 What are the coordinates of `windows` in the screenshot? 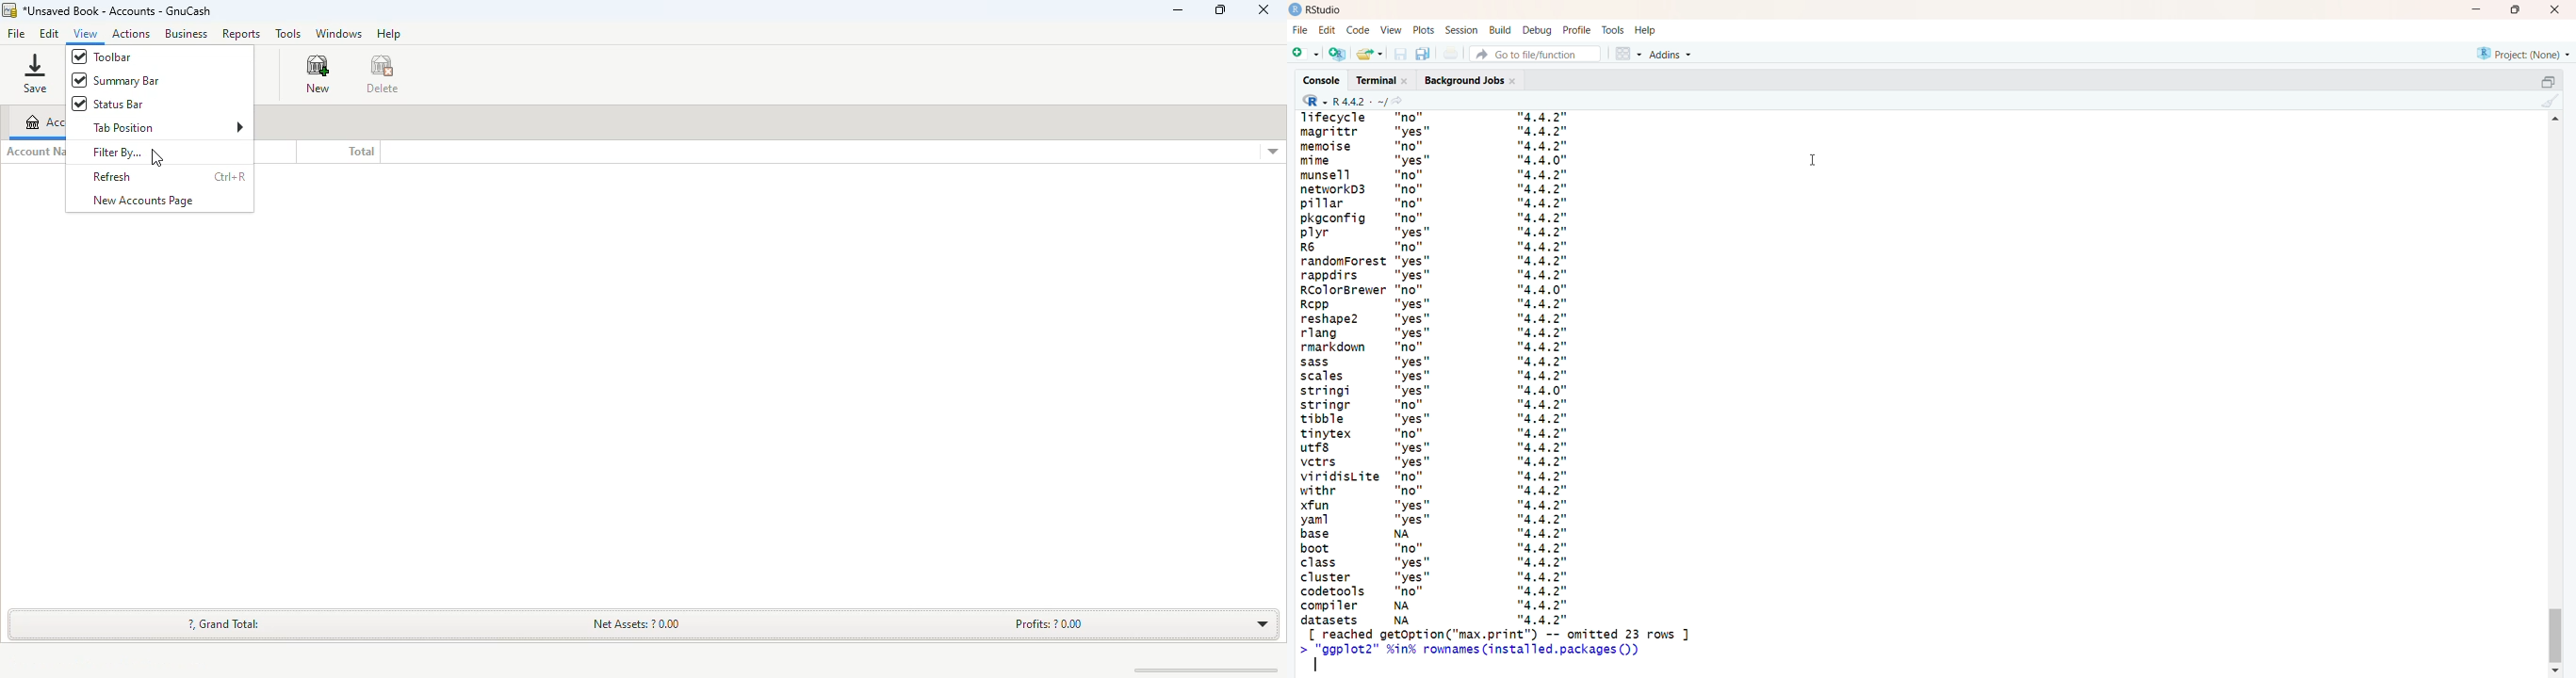 It's located at (337, 34).